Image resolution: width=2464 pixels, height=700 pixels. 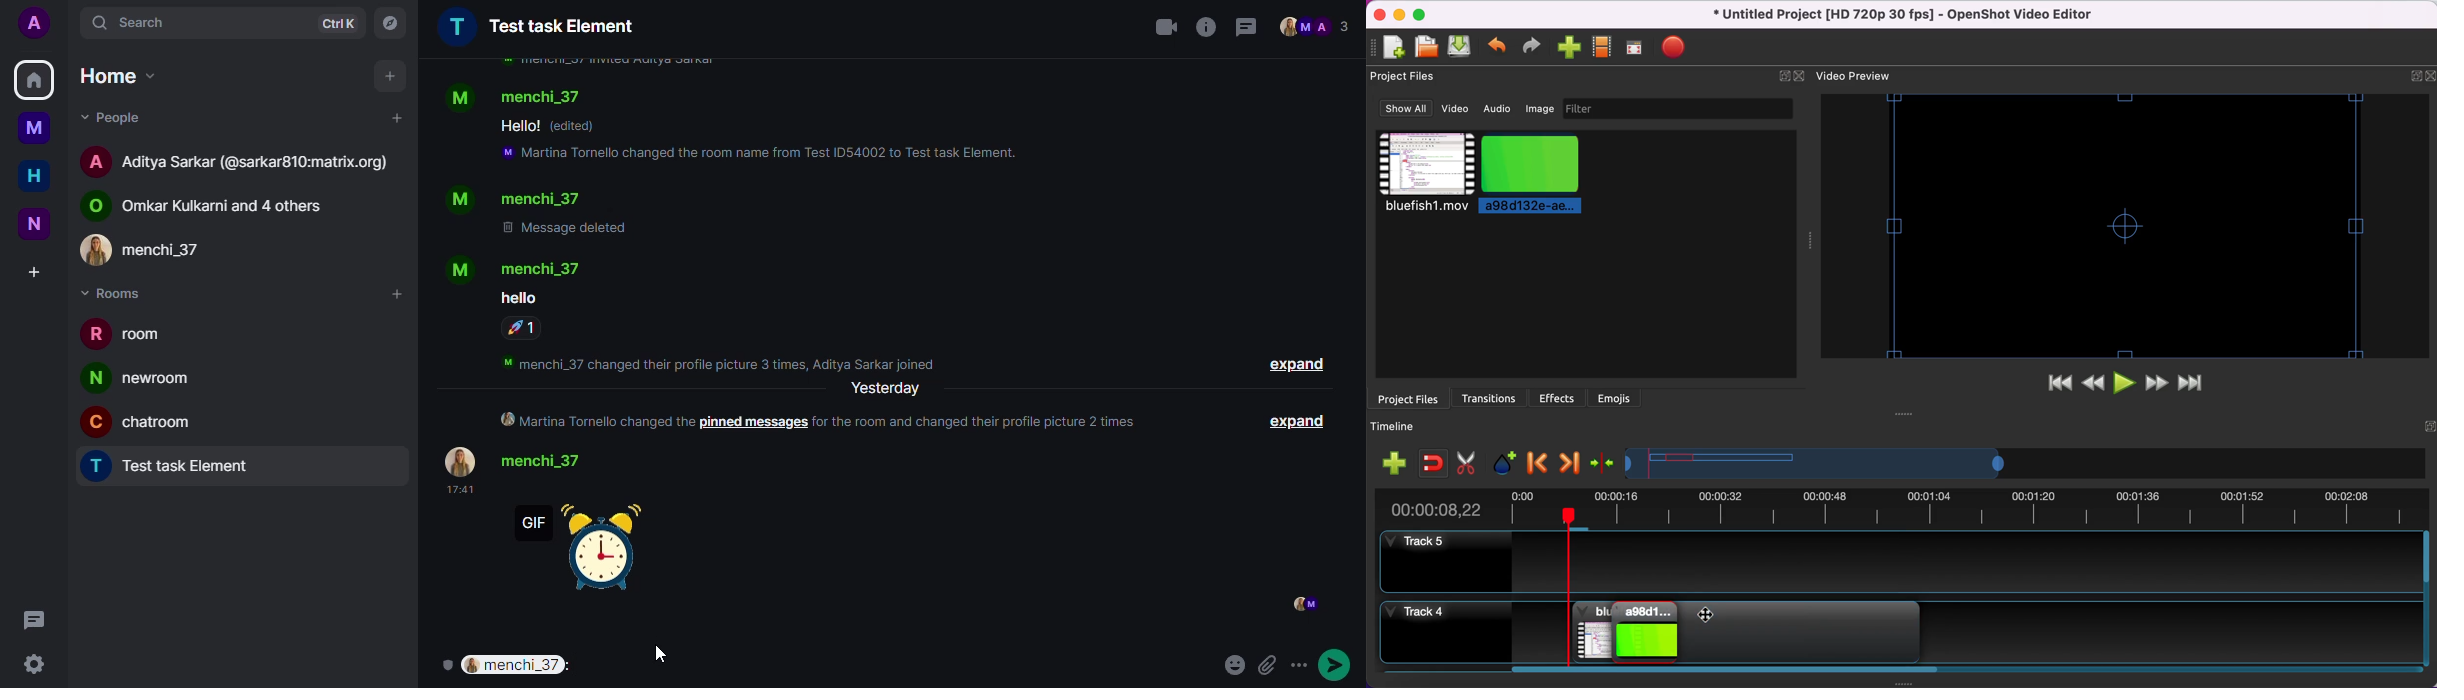 What do you see at coordinates (143, 378) in the screenshot?
I see `room` at bounding box center [143, 378].